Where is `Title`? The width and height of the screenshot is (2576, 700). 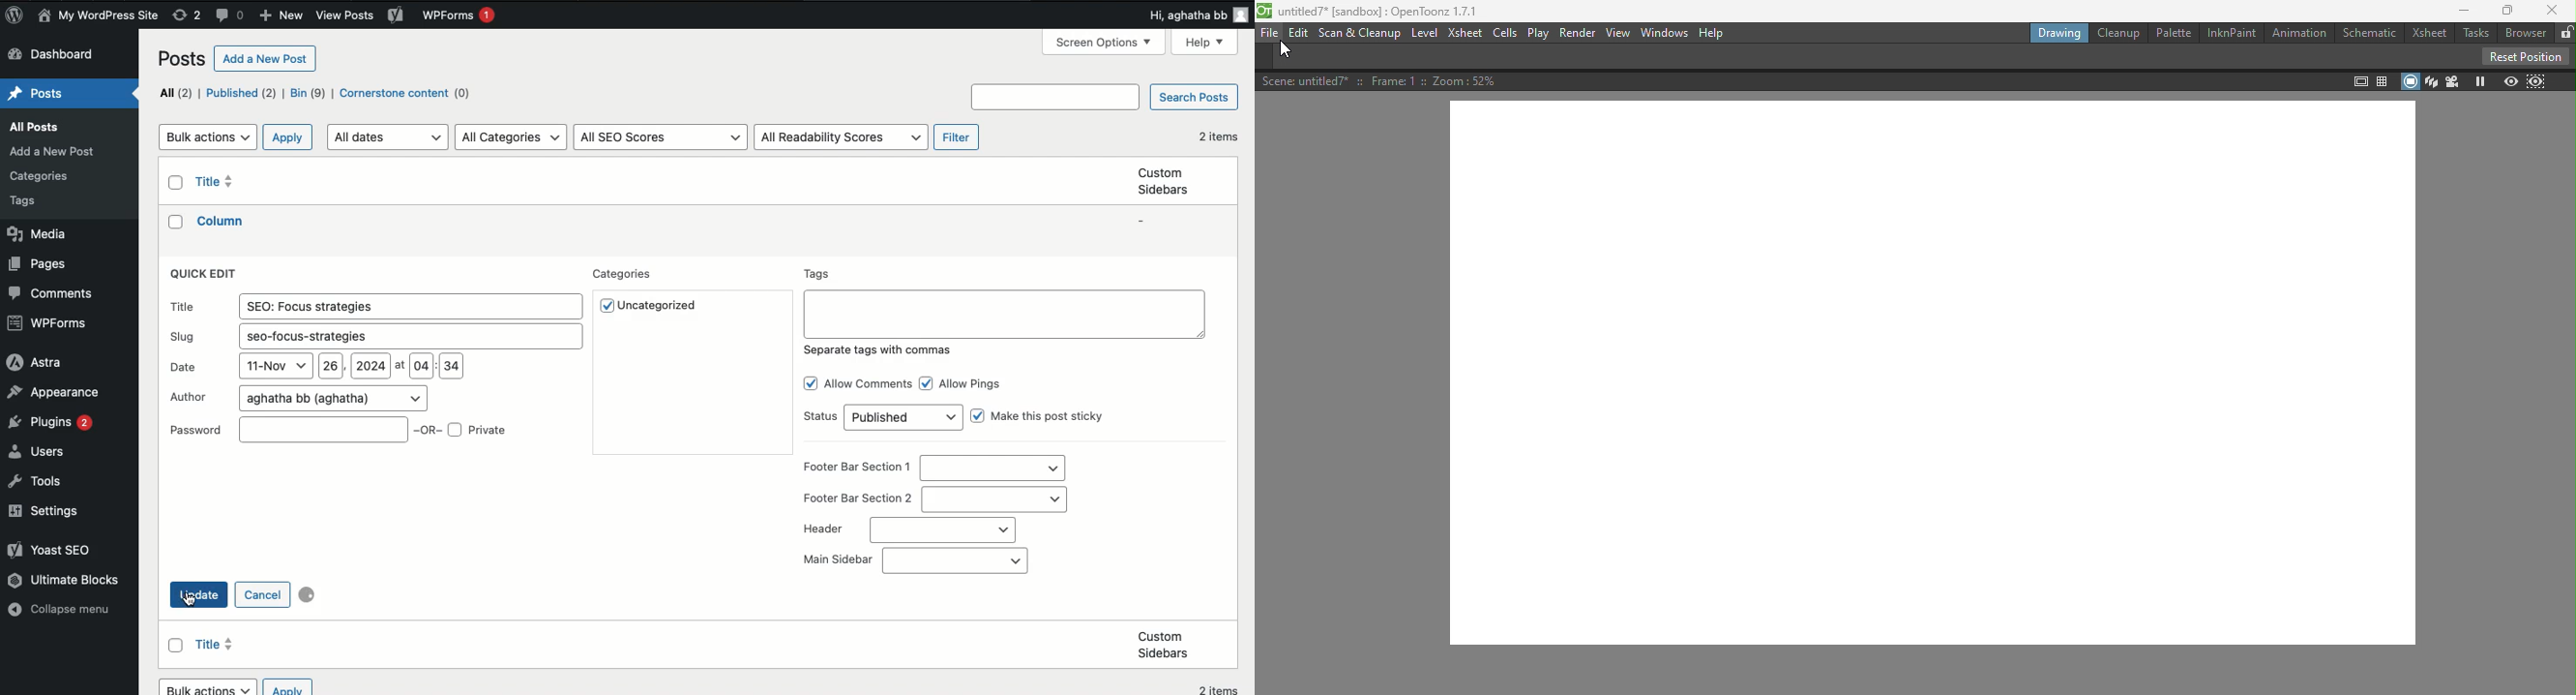
Title is located at coordinates (216, 644).